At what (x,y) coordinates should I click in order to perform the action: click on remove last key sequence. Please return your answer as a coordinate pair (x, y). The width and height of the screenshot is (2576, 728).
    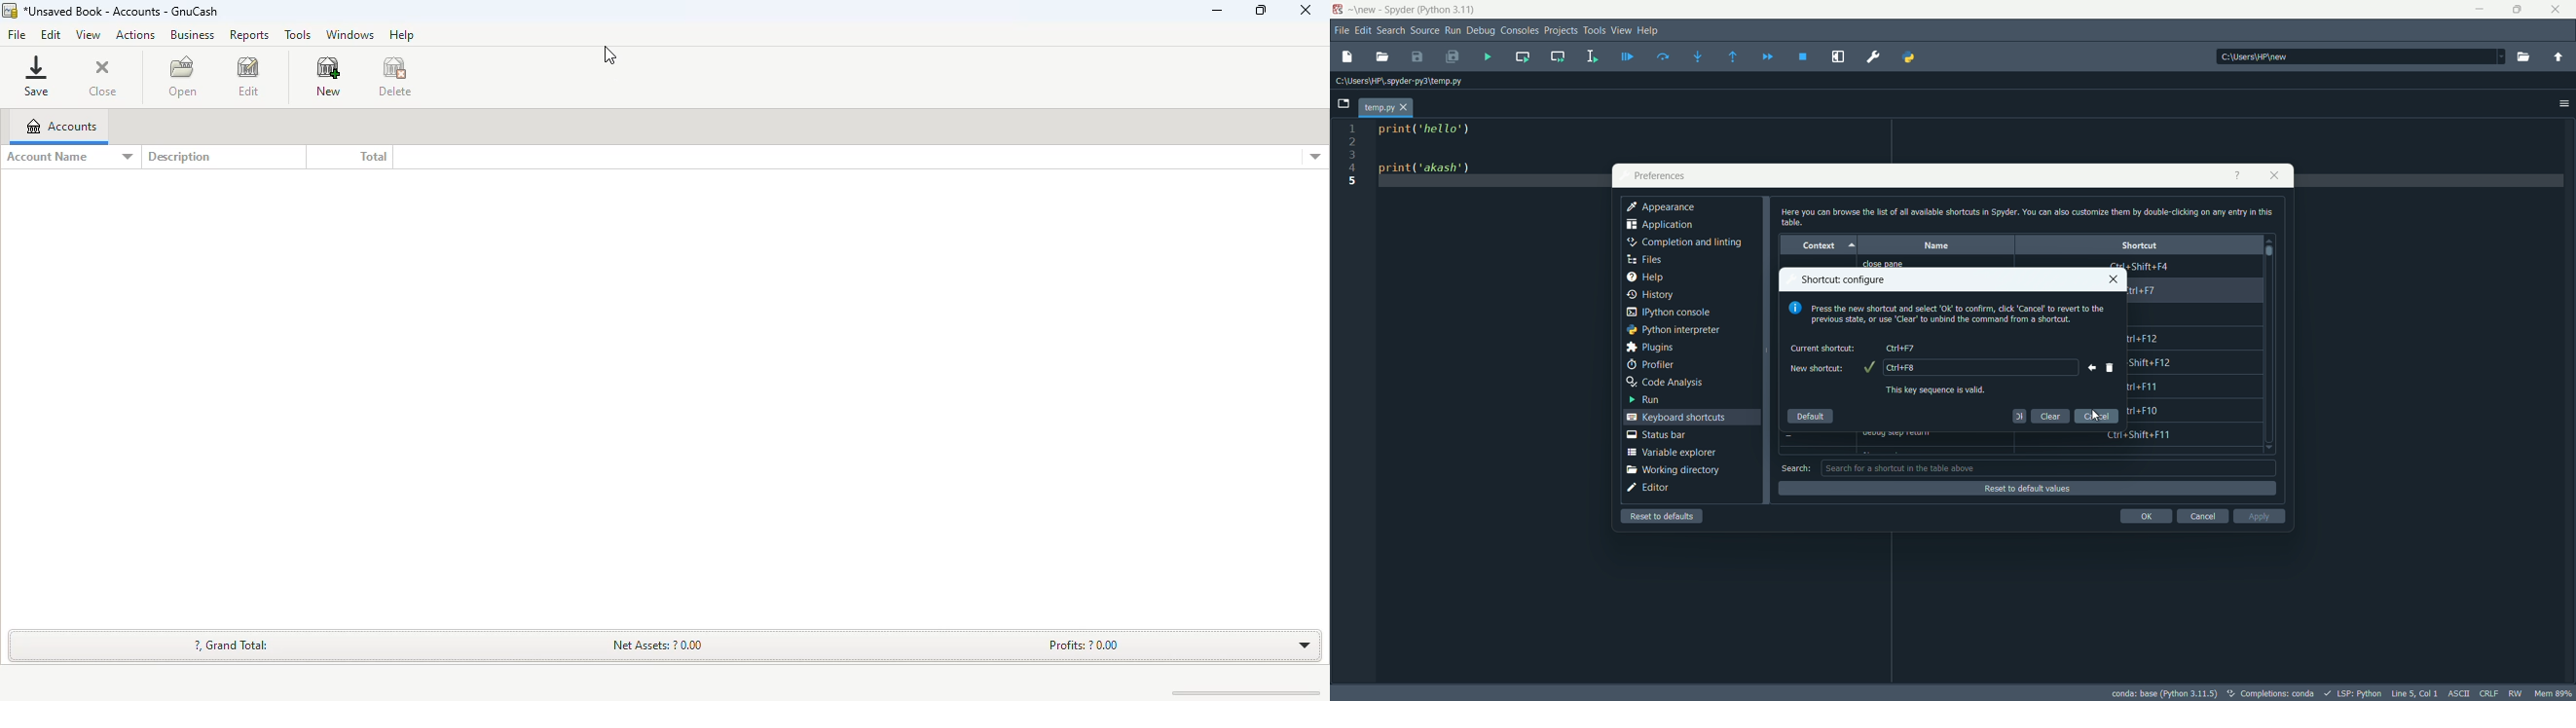
    Looking at the image, I should click on (2089, 367).